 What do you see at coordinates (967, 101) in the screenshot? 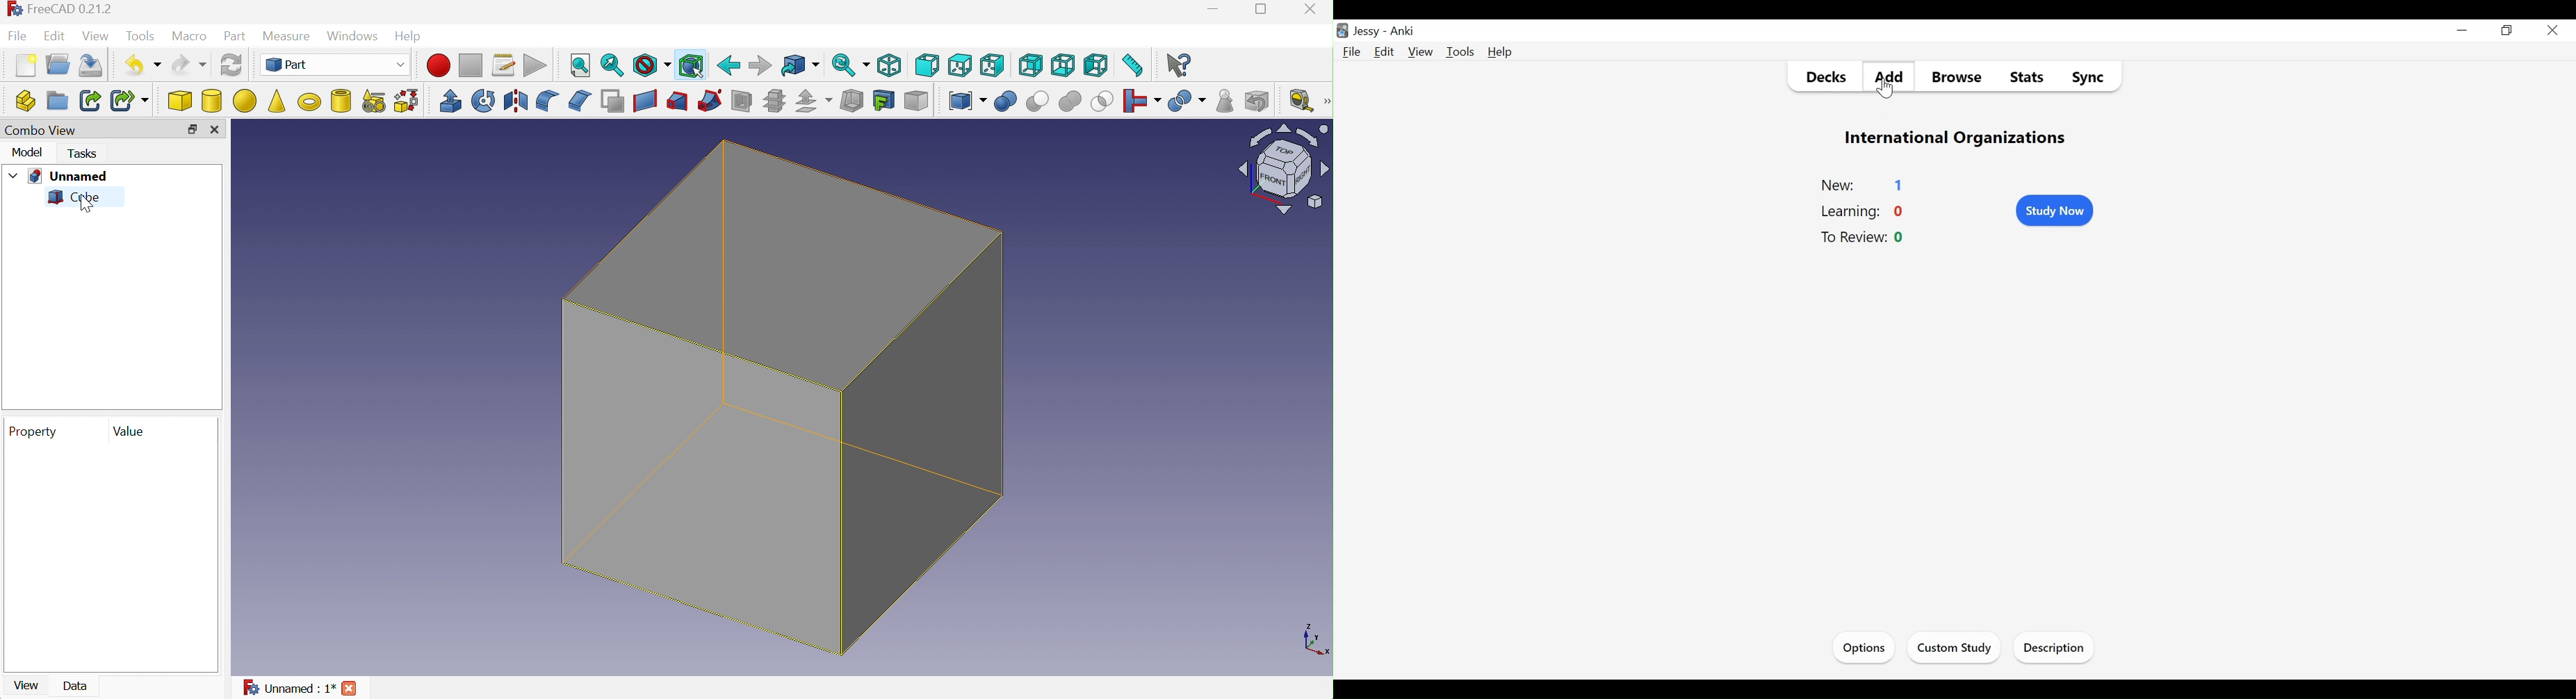
I see `Compound tools` at bounding box center [967, 101].